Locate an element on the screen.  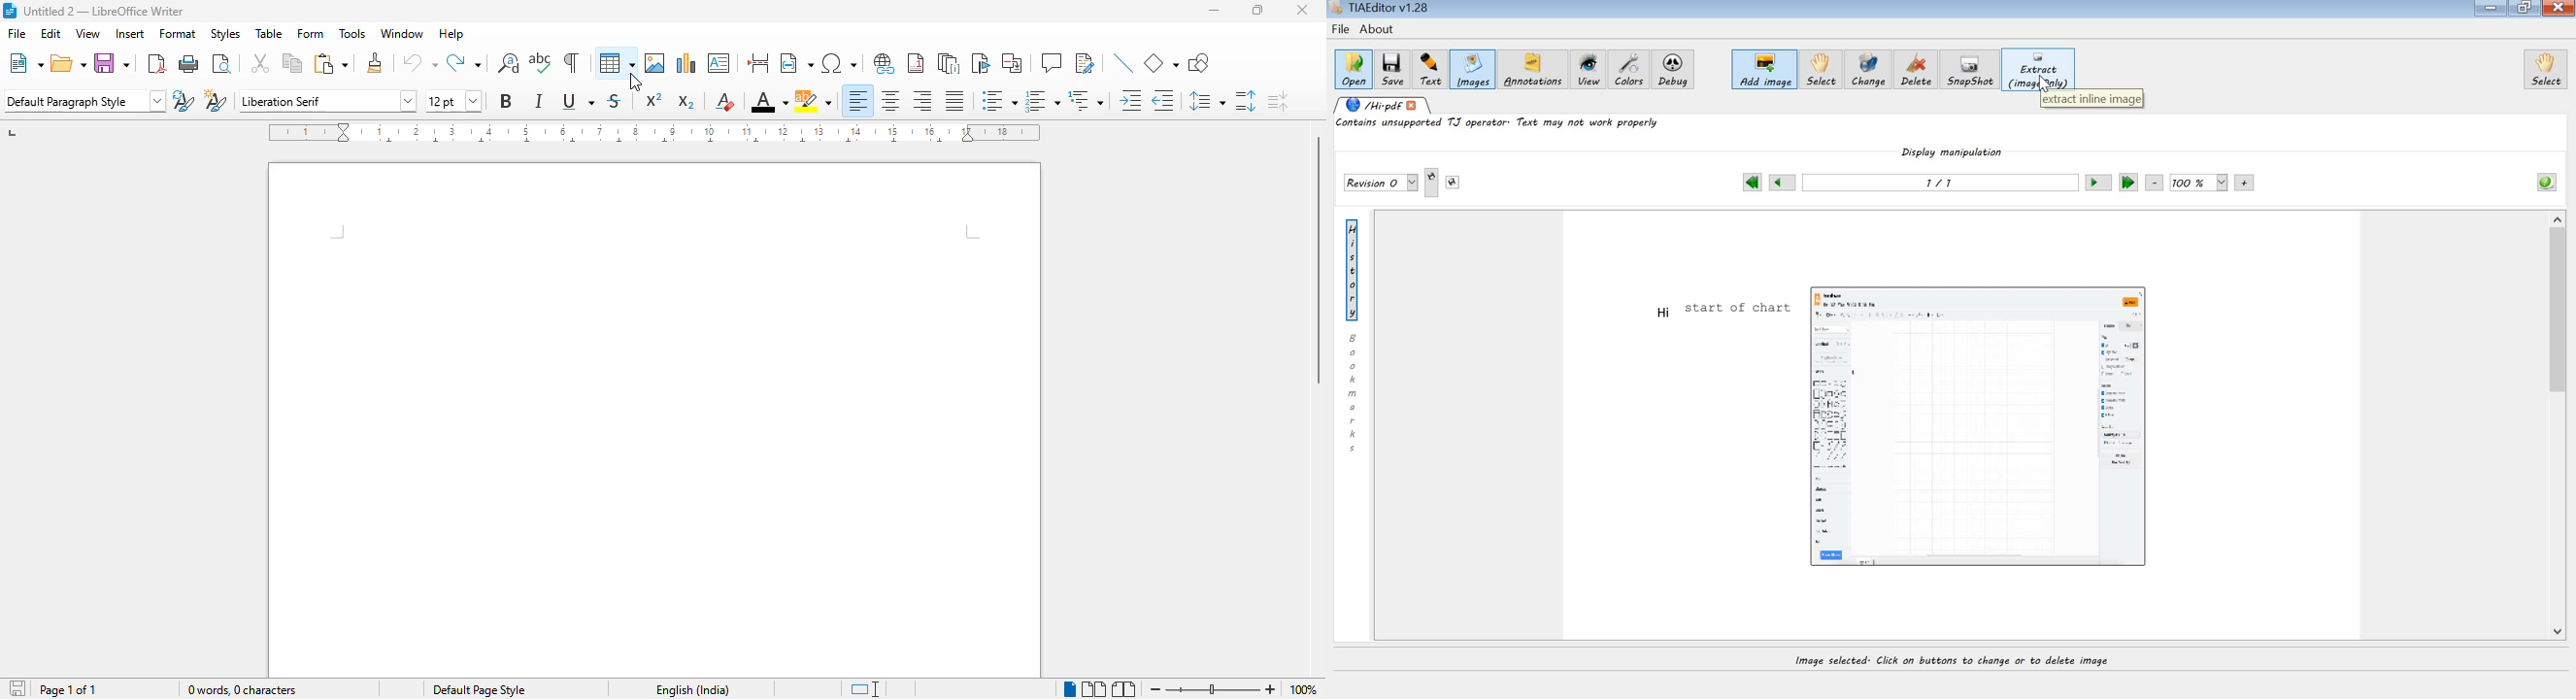
copy is located at coordinates (292, 63).